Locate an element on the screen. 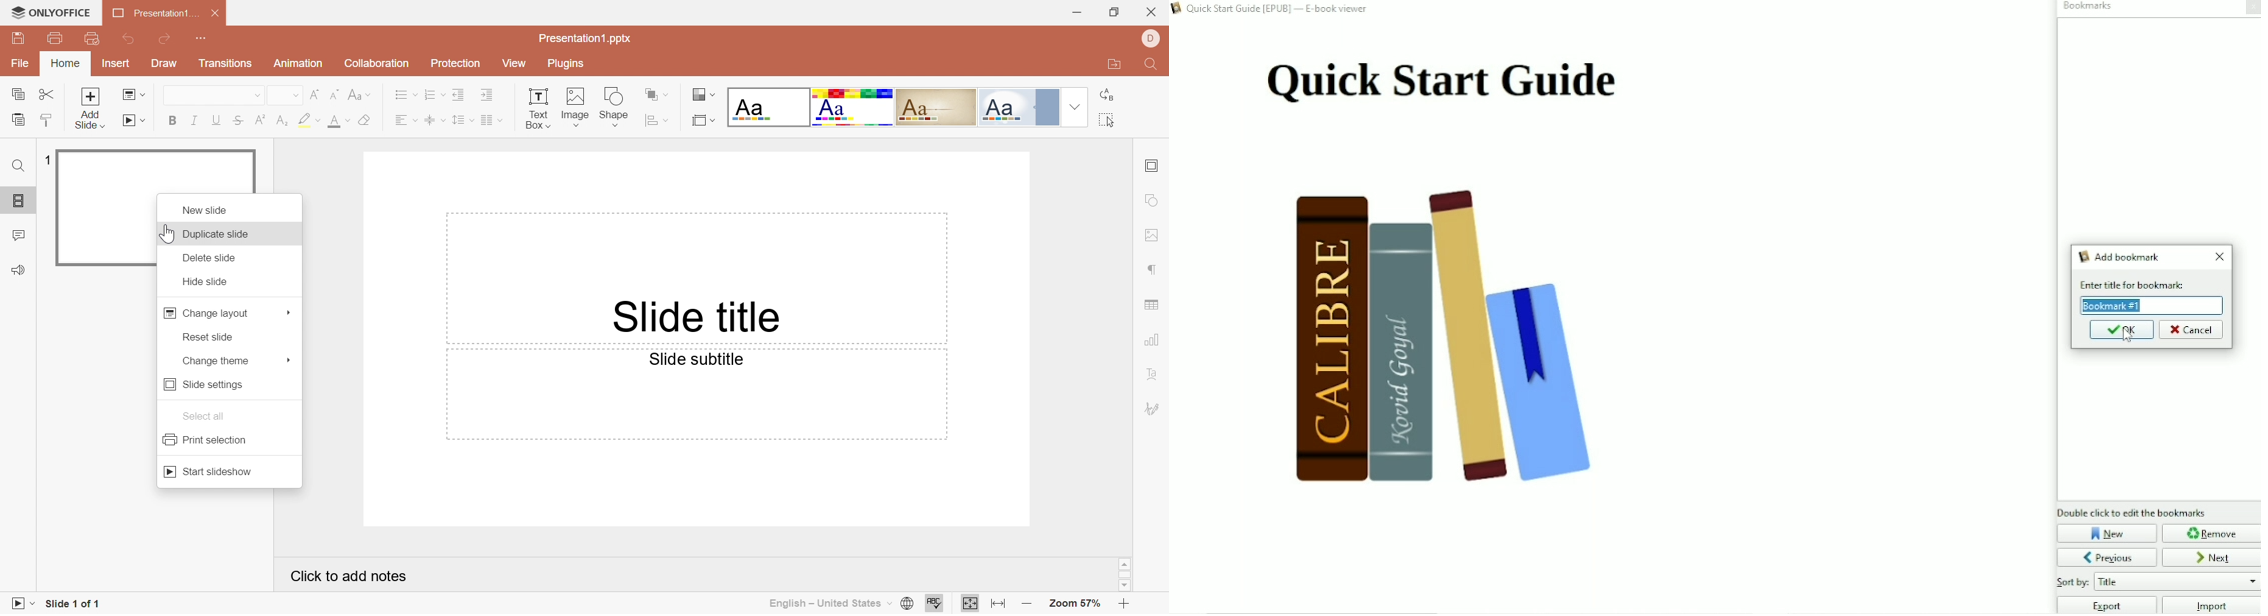 This screenshot has height=616, width=2268. Increase indent is located at coordinates (492, 95).